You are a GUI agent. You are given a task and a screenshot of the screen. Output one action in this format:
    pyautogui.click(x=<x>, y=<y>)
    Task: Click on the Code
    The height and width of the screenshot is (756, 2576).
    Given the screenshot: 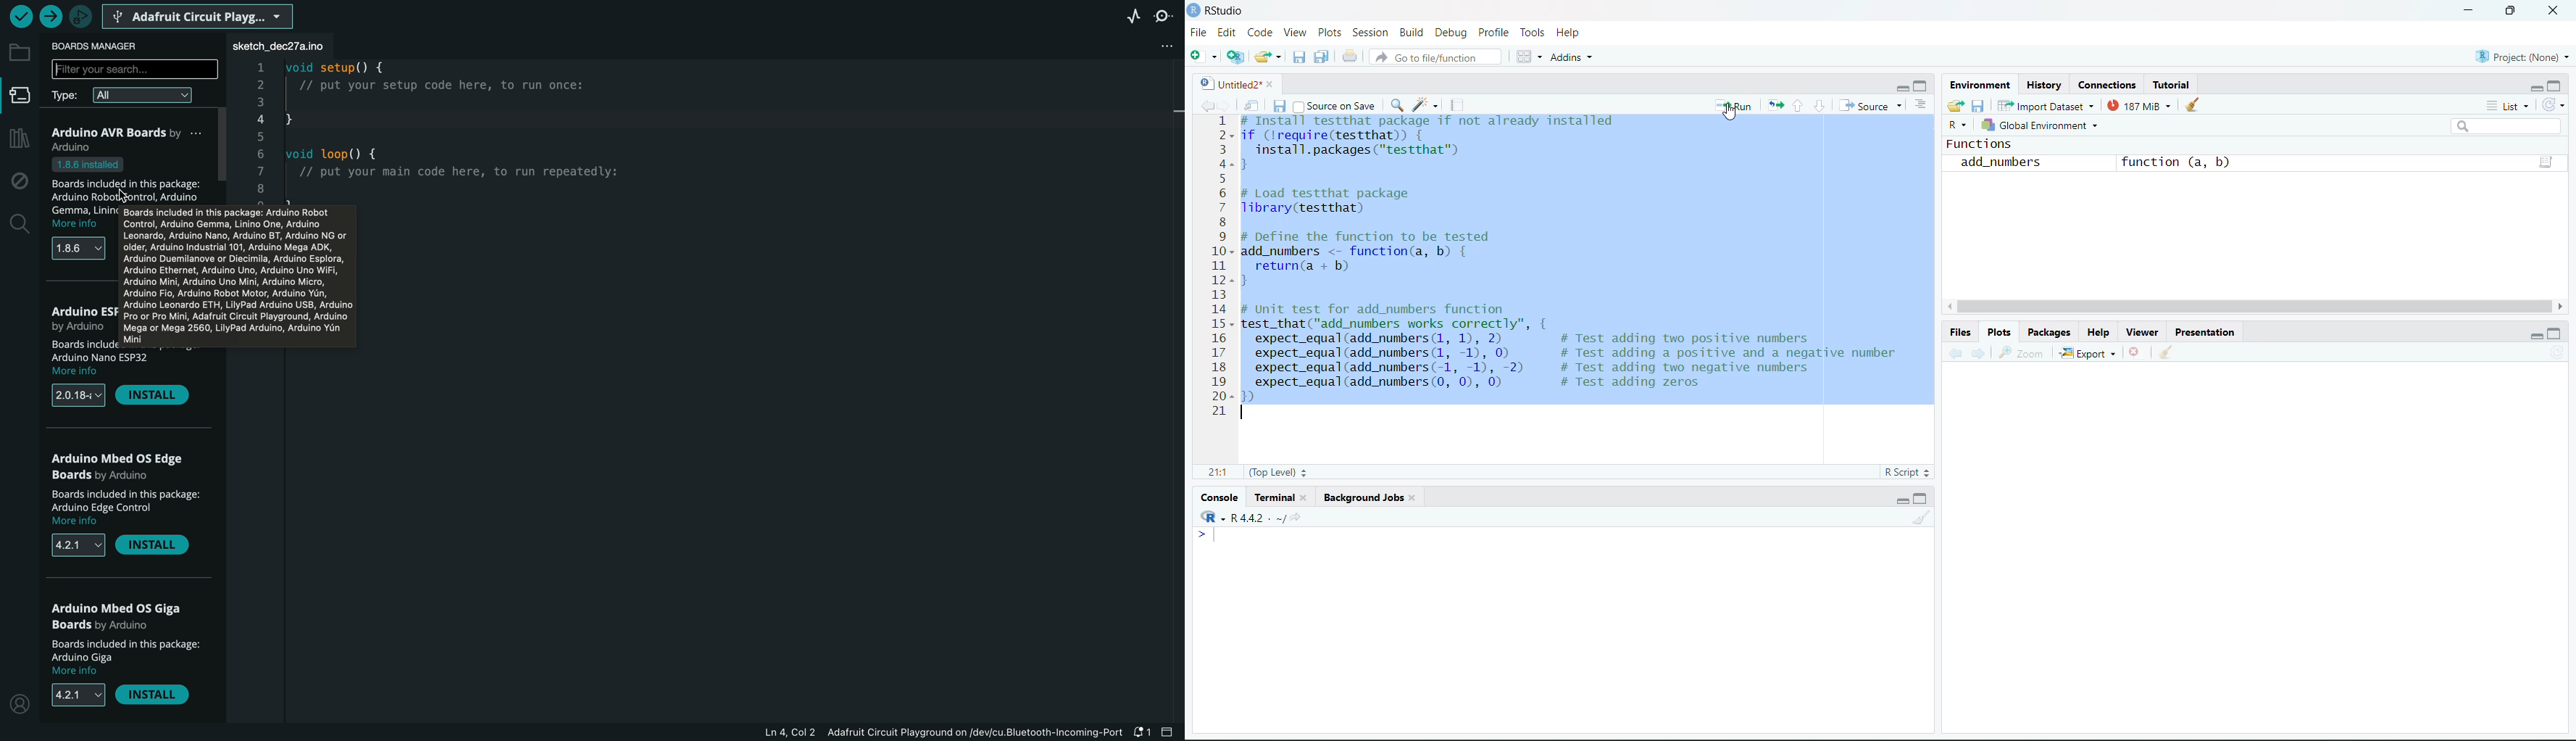 What is the action you would take?
    pyautogui.click(x=1259, y=32)
    